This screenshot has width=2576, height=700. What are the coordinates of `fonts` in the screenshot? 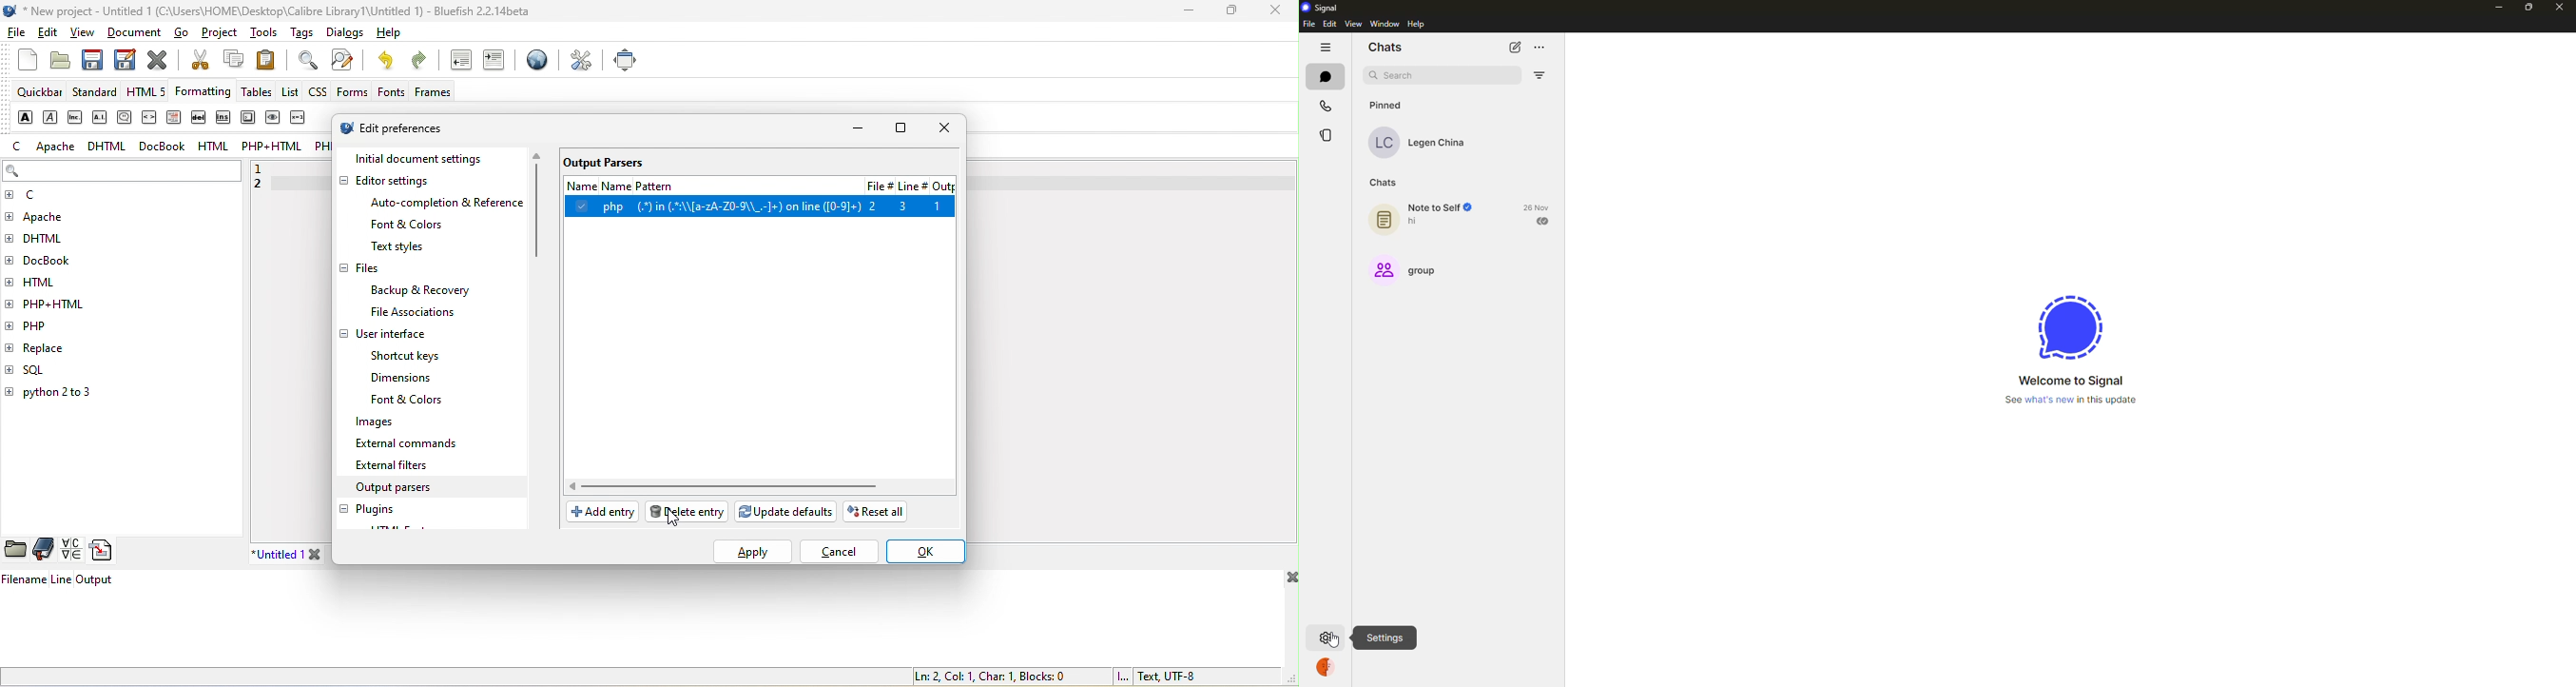 It's located at (387, 92).